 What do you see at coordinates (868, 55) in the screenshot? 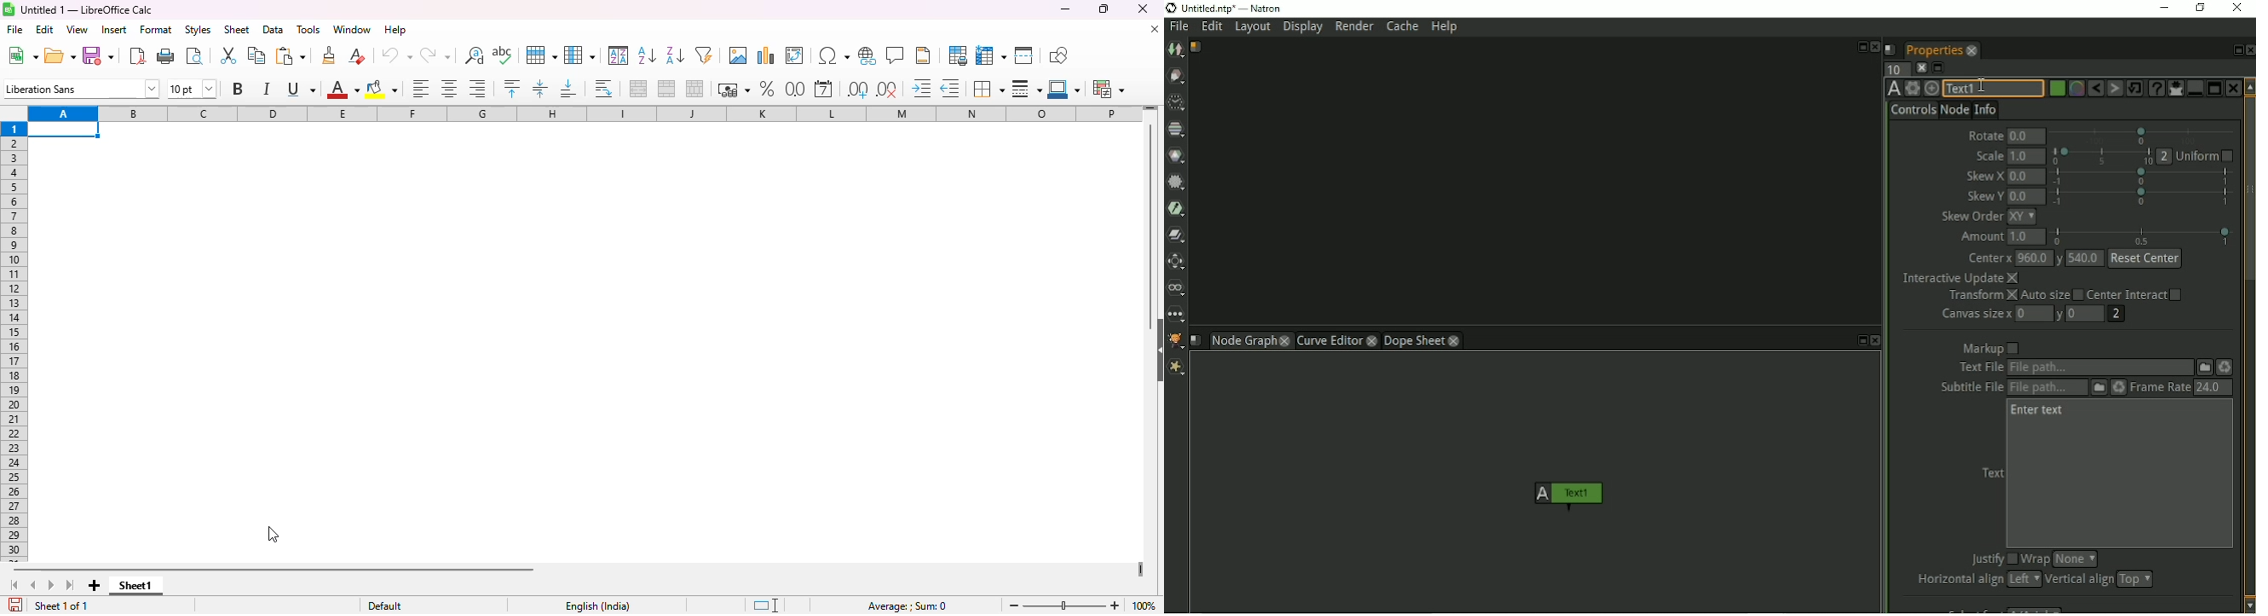
I see `insert hyperlink` at bounding box center [868, 55].